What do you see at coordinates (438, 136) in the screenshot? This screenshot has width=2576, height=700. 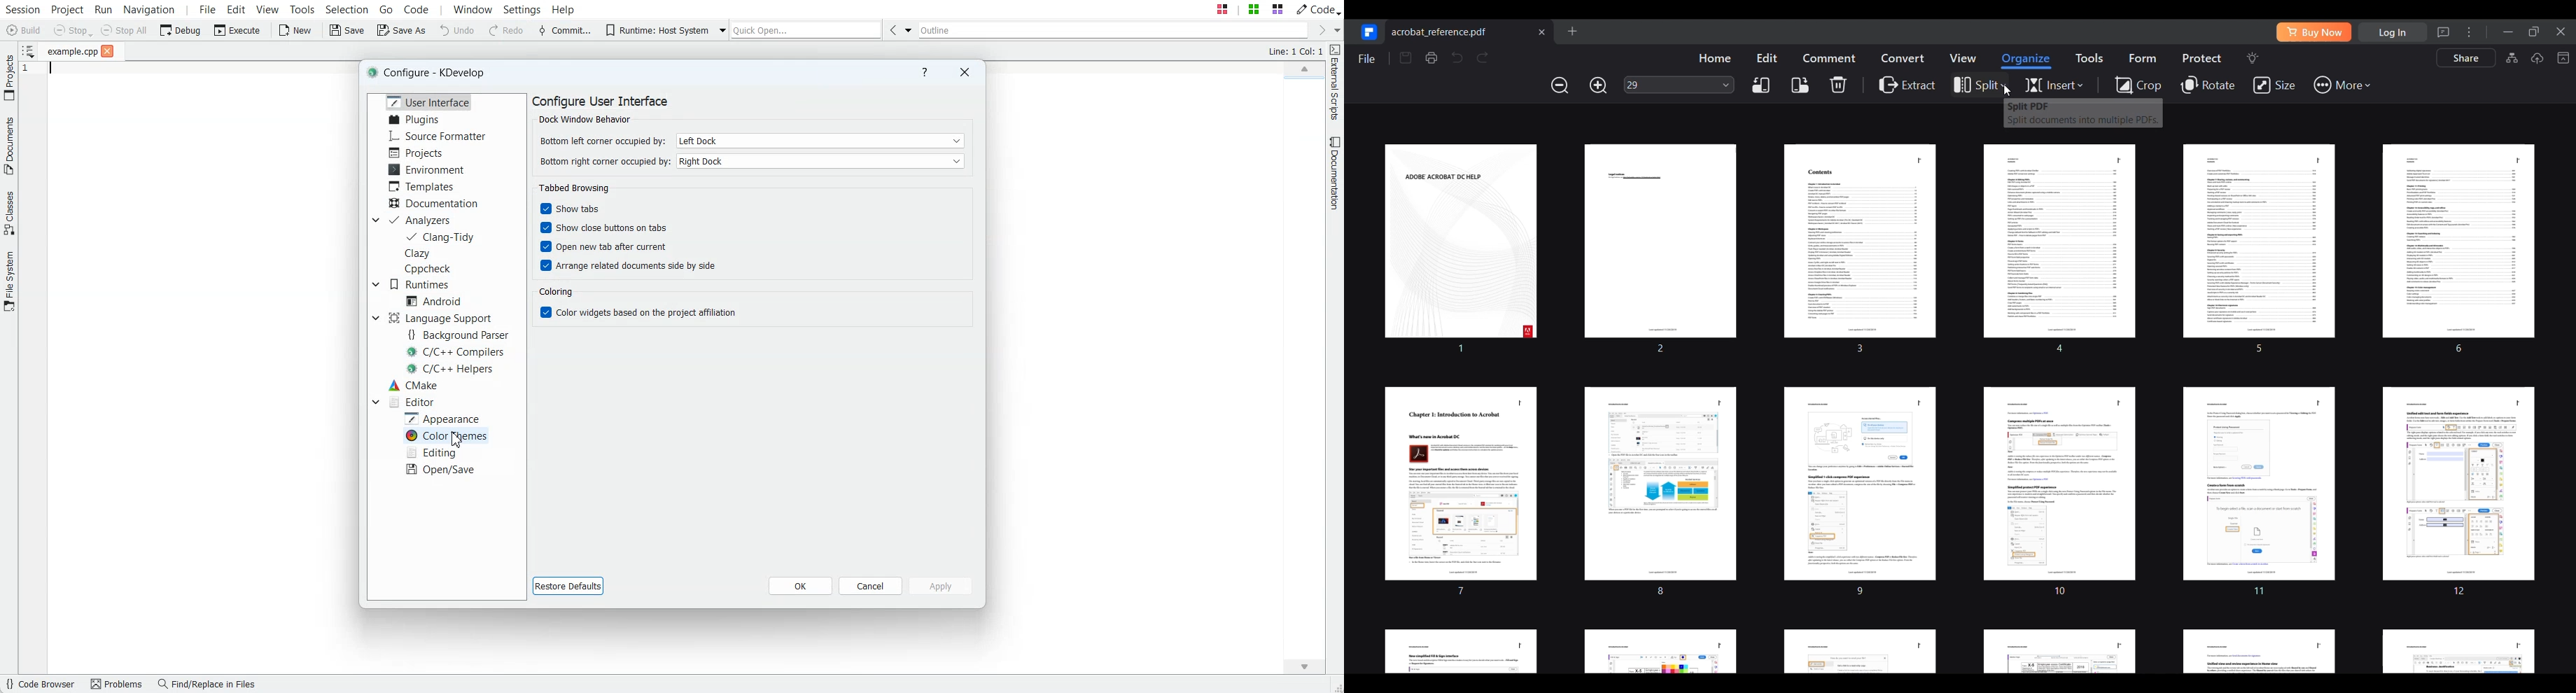 I see `Source Formatter` at bounding box center [438, 136].